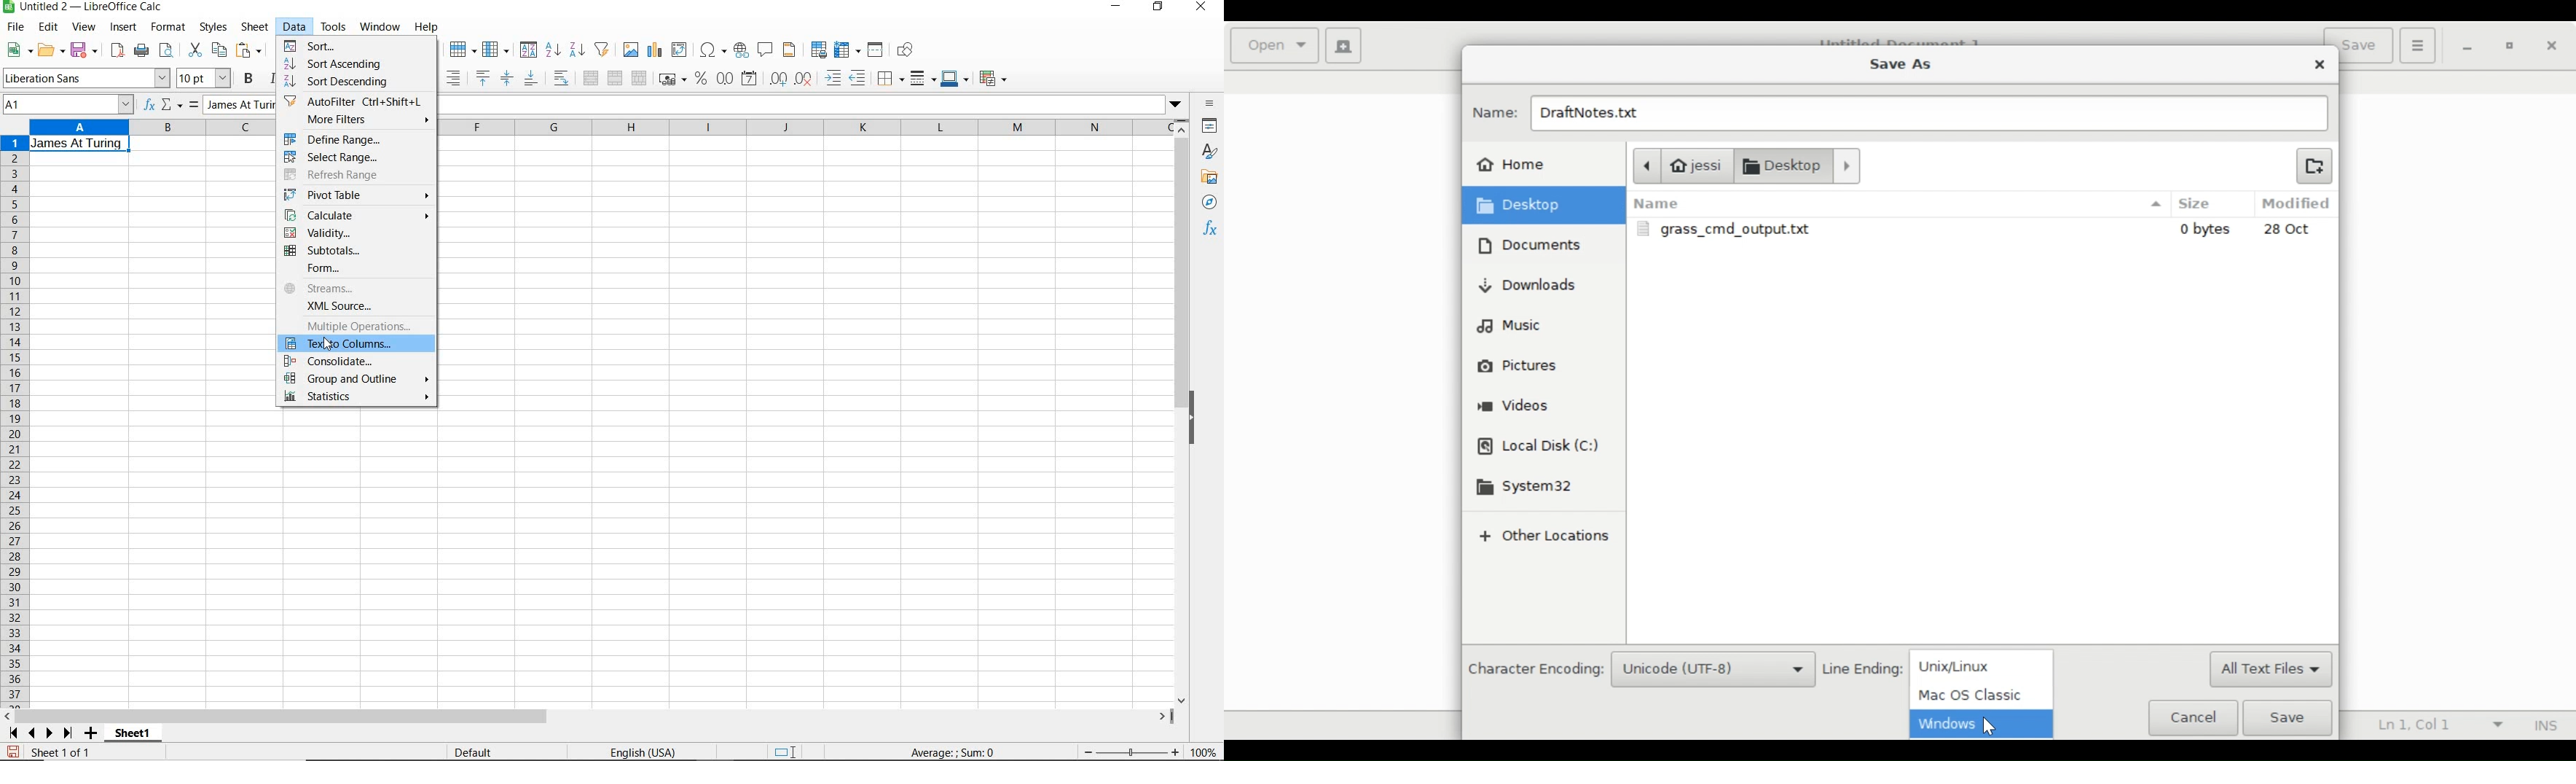 Image resolution: width=2576 pixels, height=784 pixels. I want to click on format as currency, so click(672, 79).